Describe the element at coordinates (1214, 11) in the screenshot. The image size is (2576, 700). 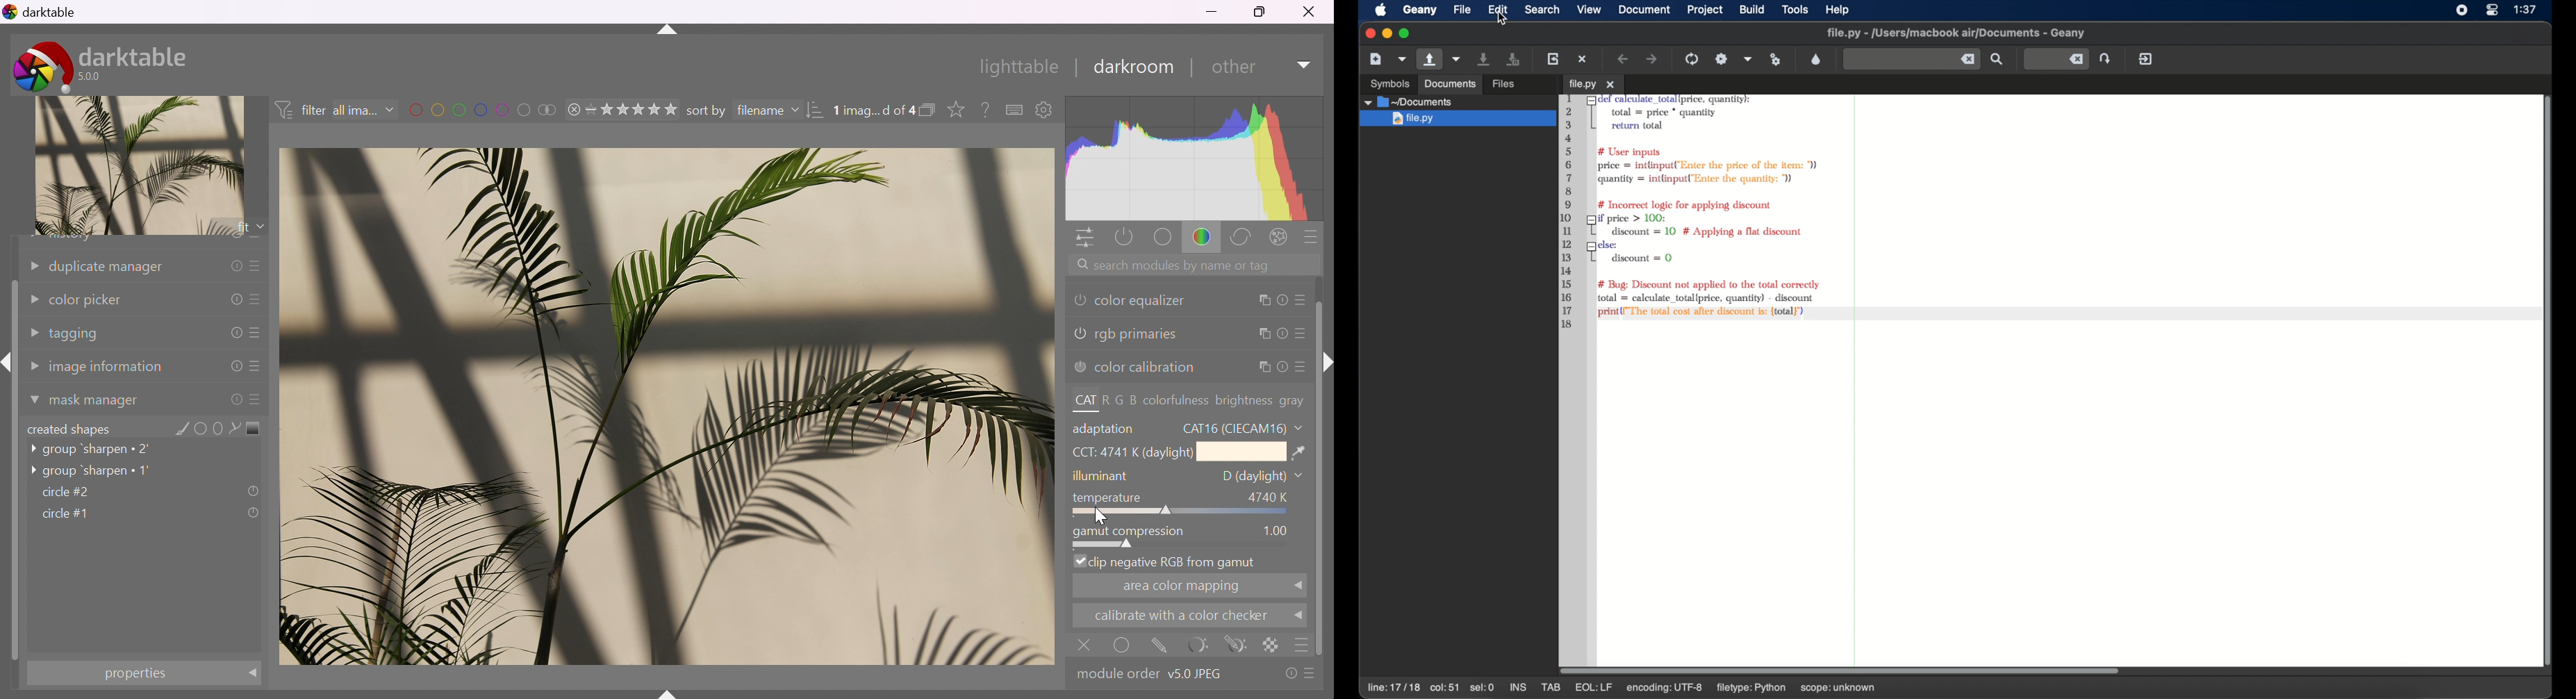
I see `minimize` at that location.